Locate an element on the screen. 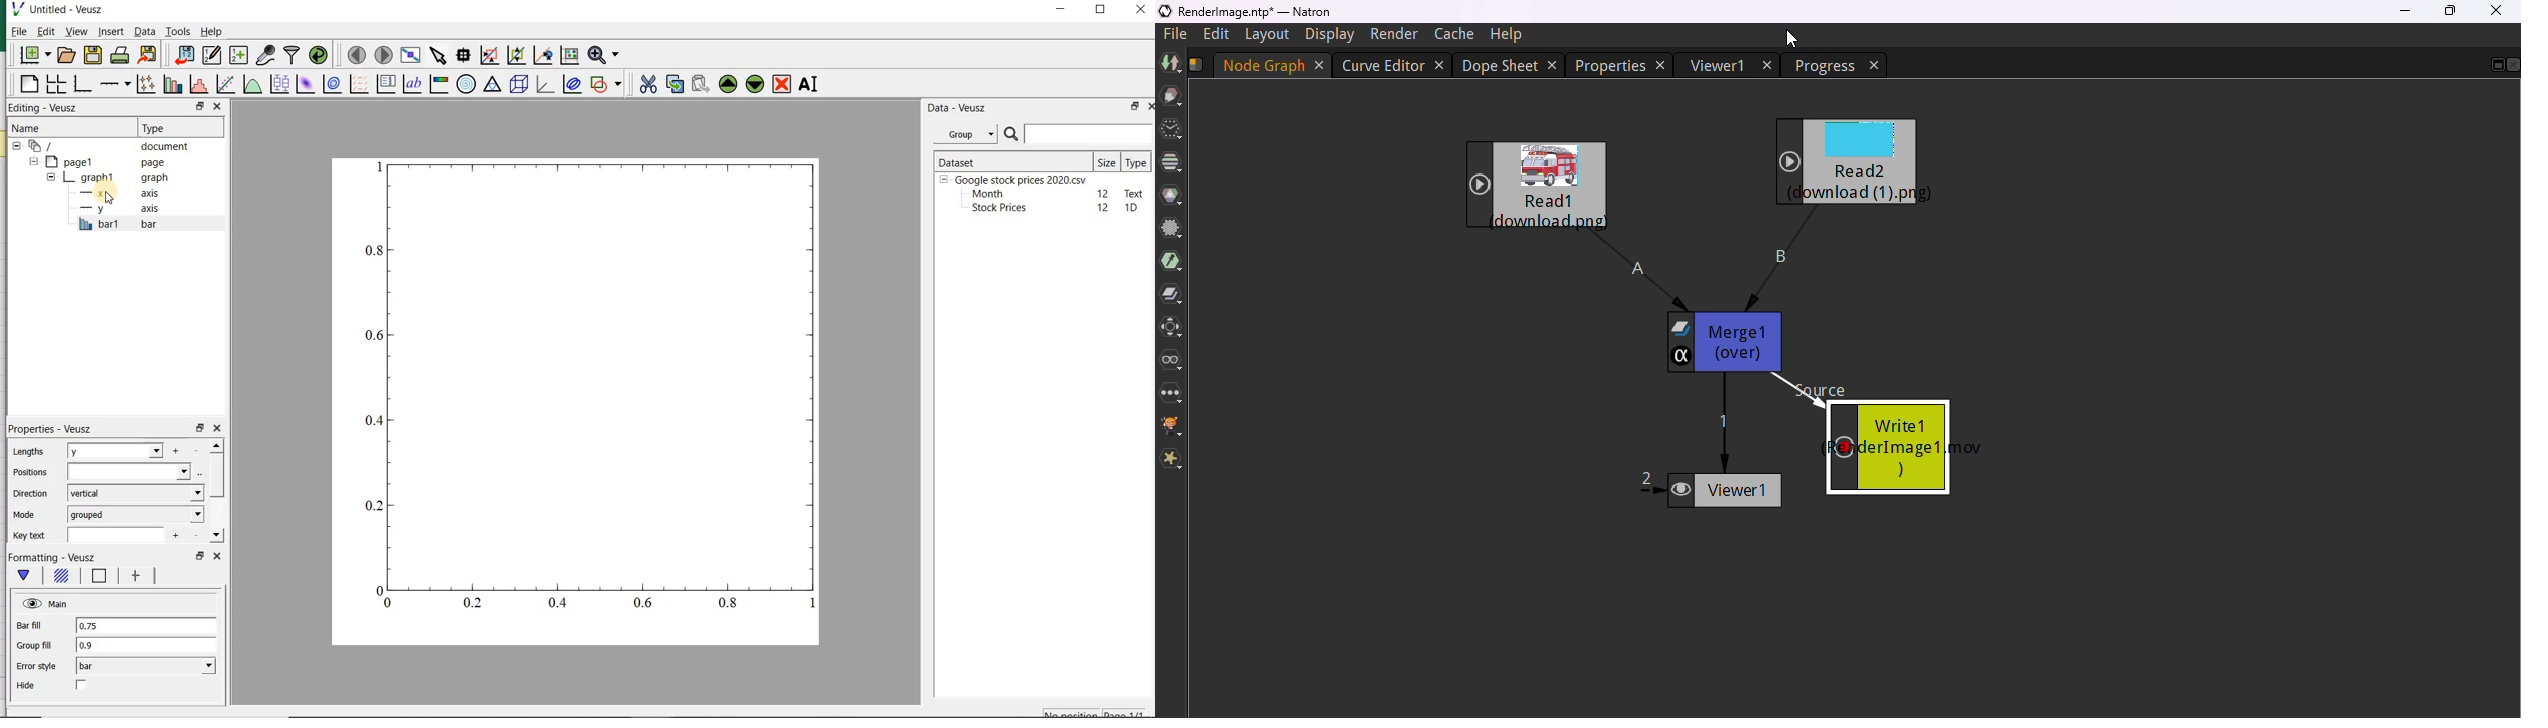  12 is located at coordinates (1104, 193).